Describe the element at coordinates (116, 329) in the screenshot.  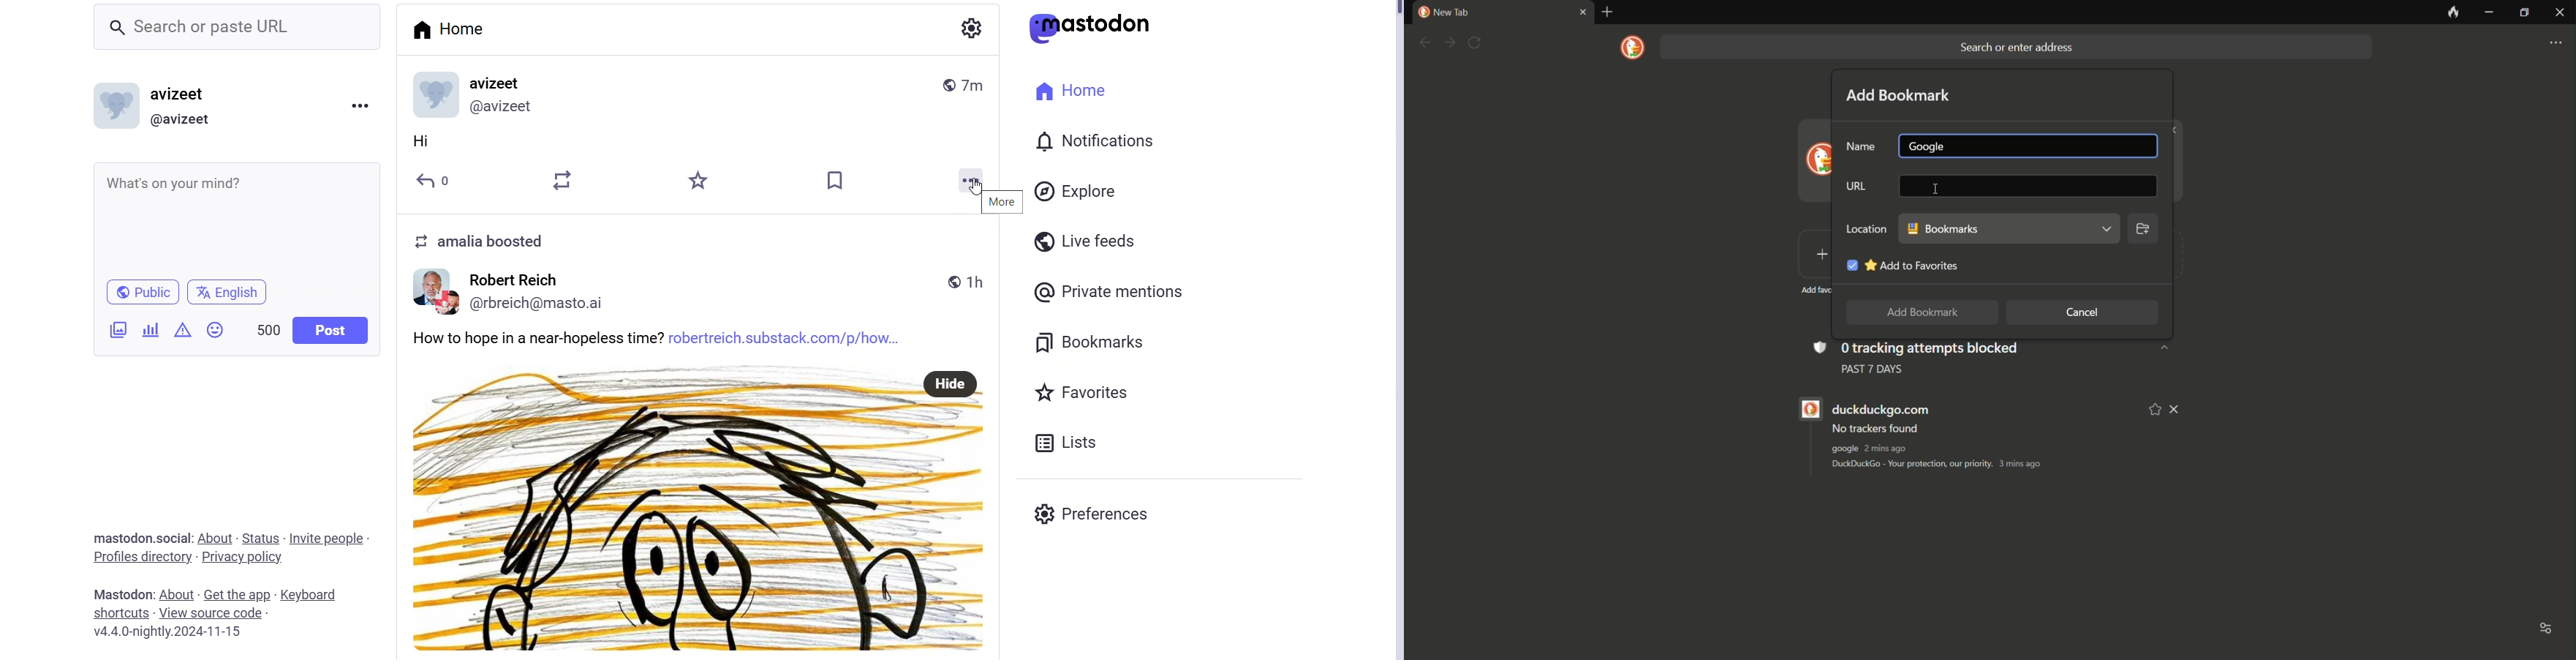
I see `Ad Image` at that location.